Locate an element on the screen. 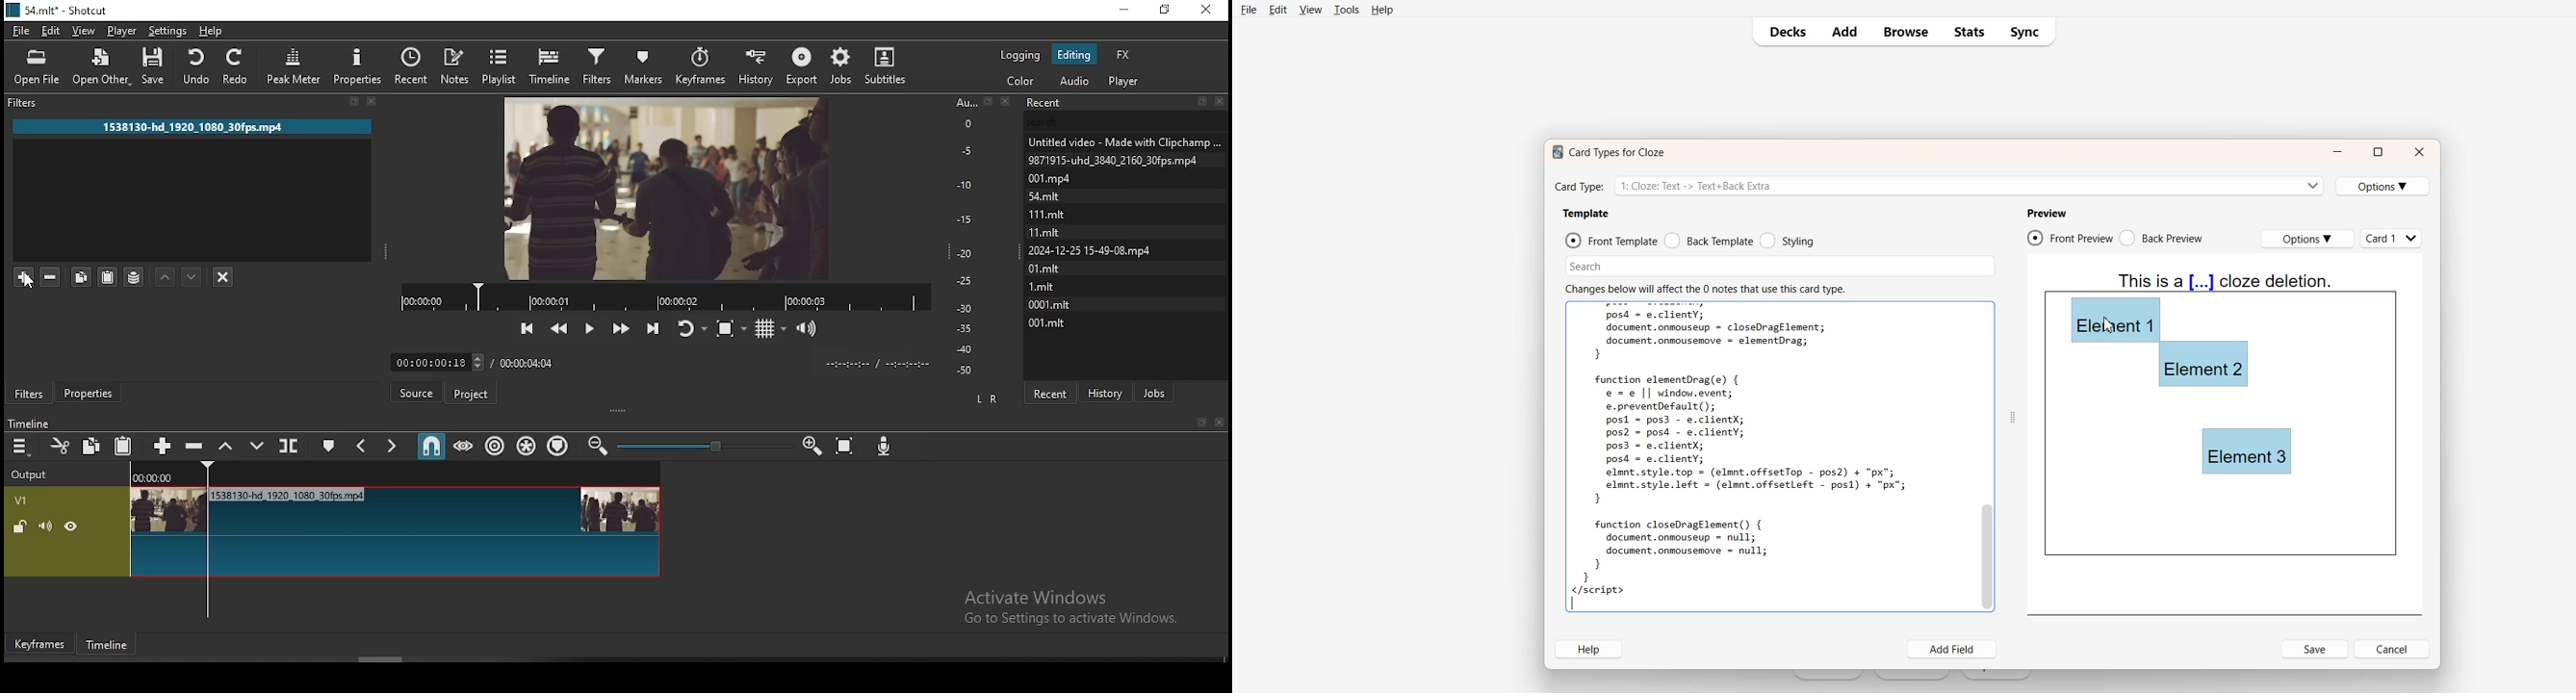 The height and width of the screenshot is (700, 2576). append is located at coordinates (162, 447).